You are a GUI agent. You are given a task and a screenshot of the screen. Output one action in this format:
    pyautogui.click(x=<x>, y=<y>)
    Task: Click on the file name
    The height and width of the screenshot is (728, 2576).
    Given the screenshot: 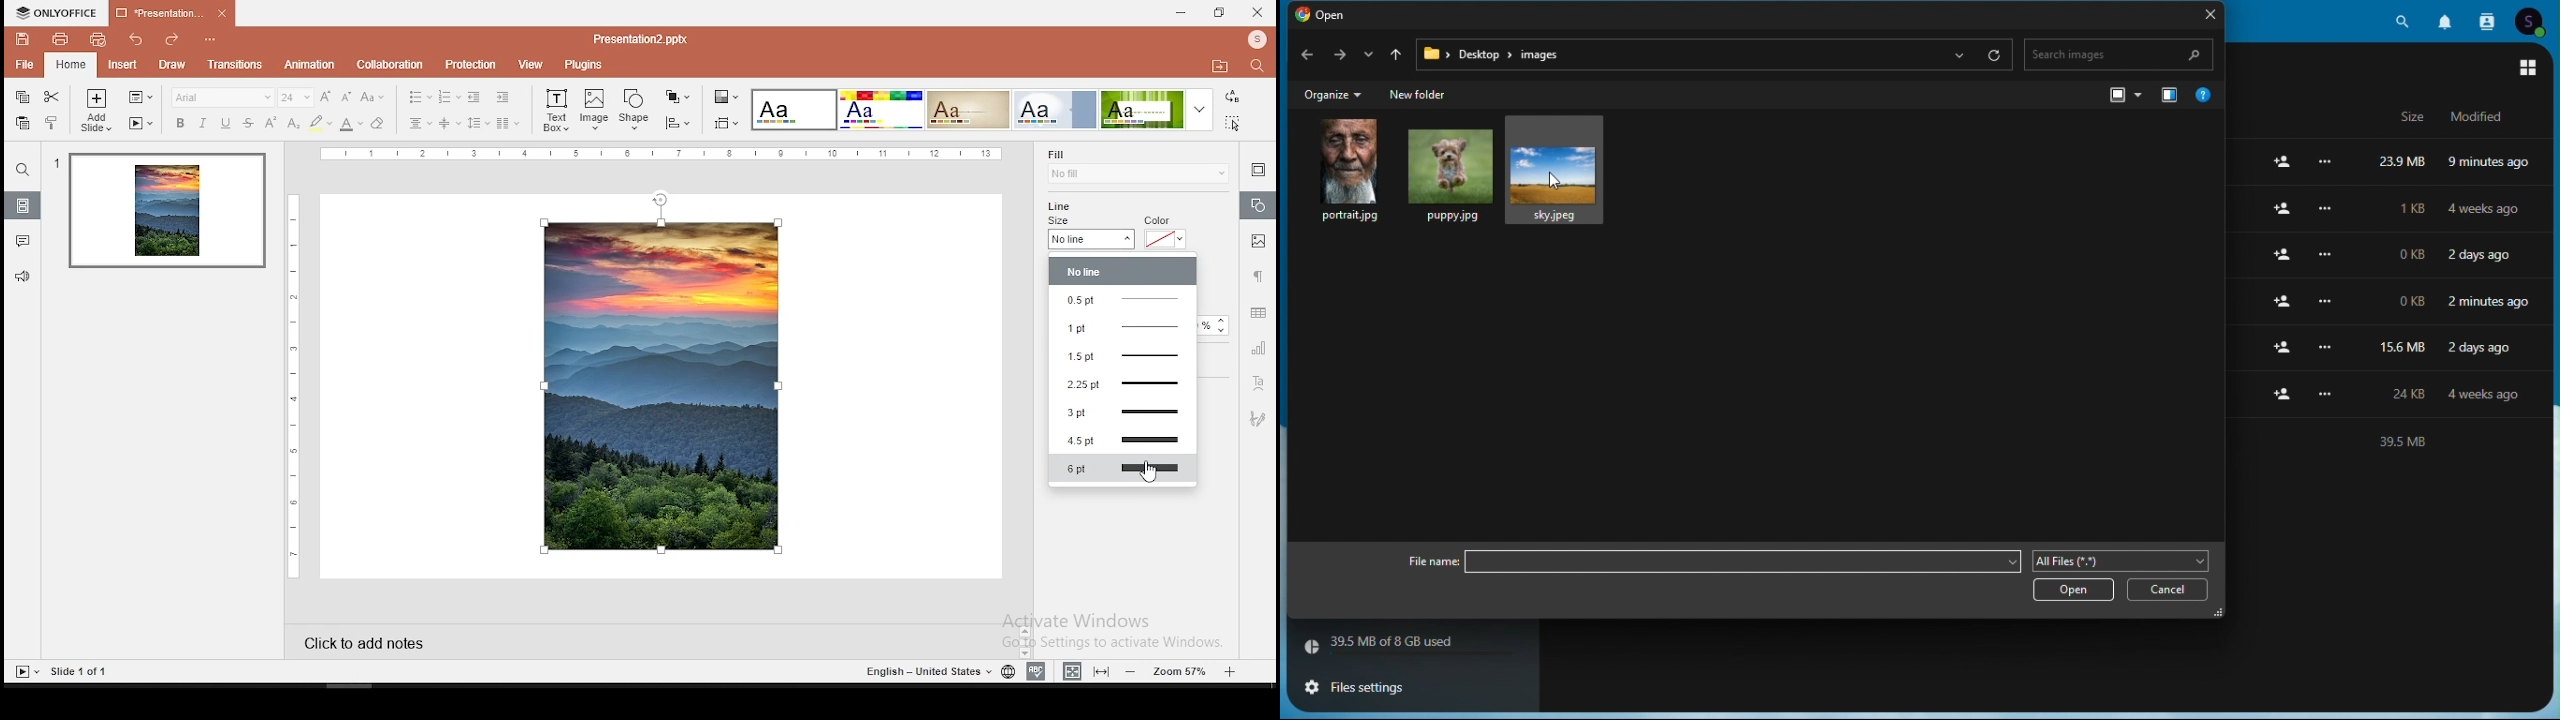 What is the action you would take?
    pyautogui.click(x=1425, y=562)
    